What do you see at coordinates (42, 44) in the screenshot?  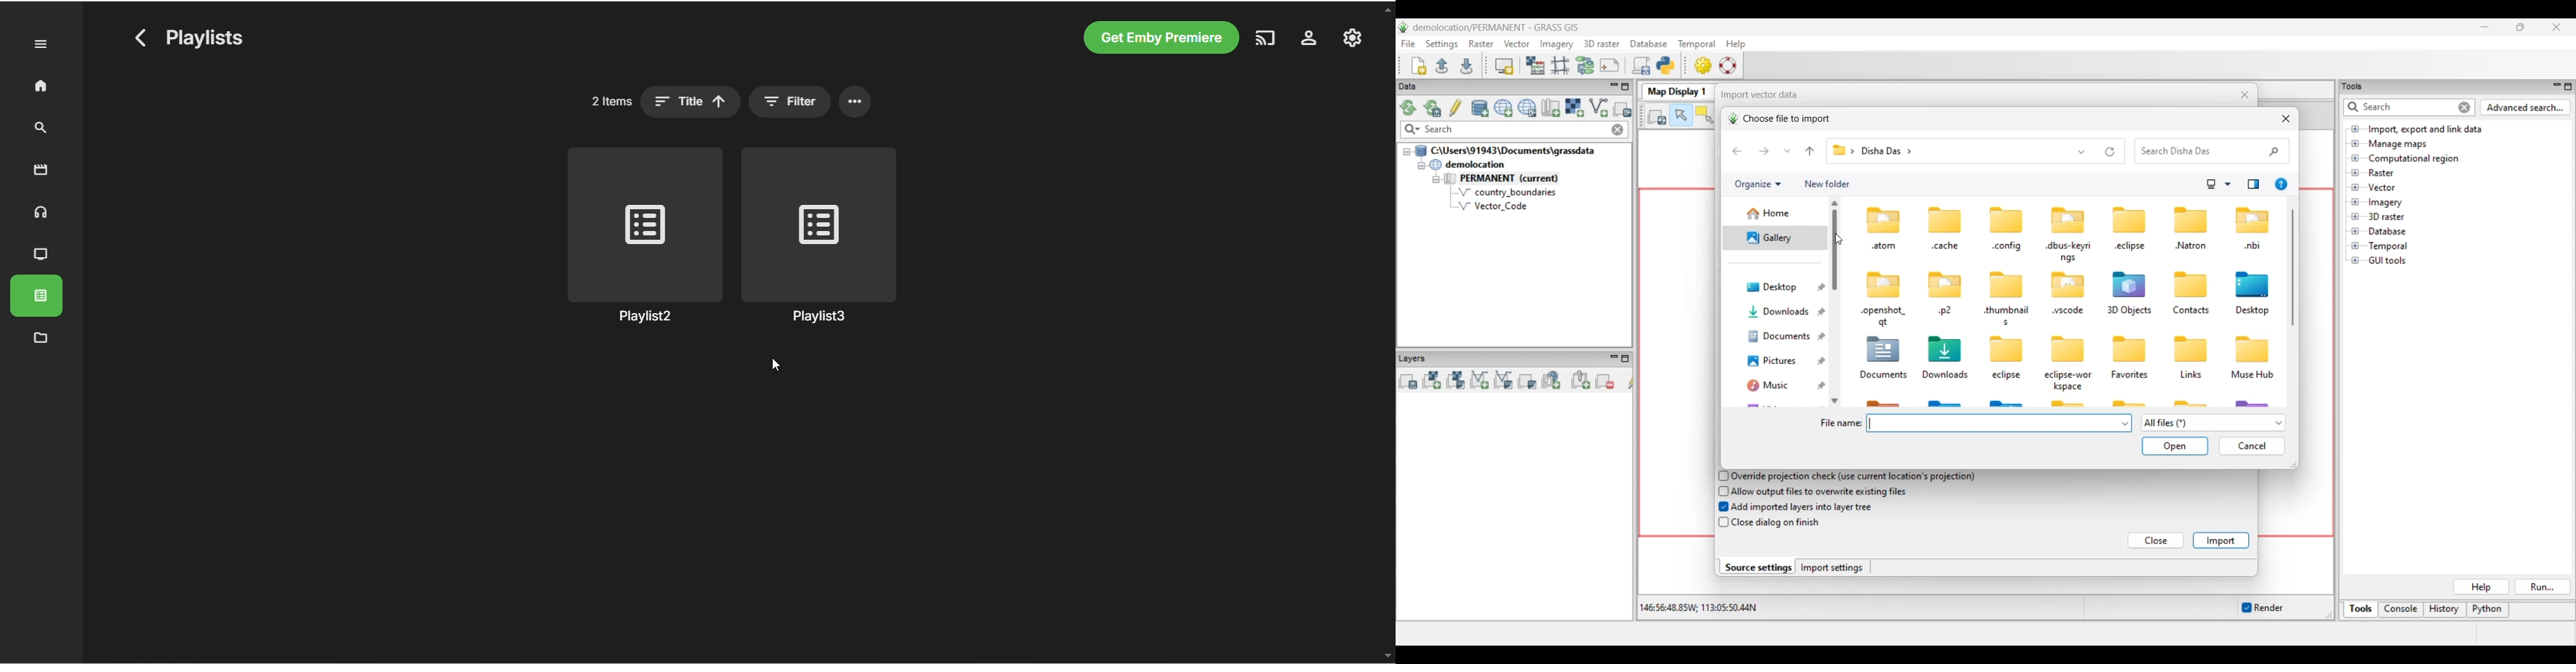 I see `expand` at bounding box center [42, 44].